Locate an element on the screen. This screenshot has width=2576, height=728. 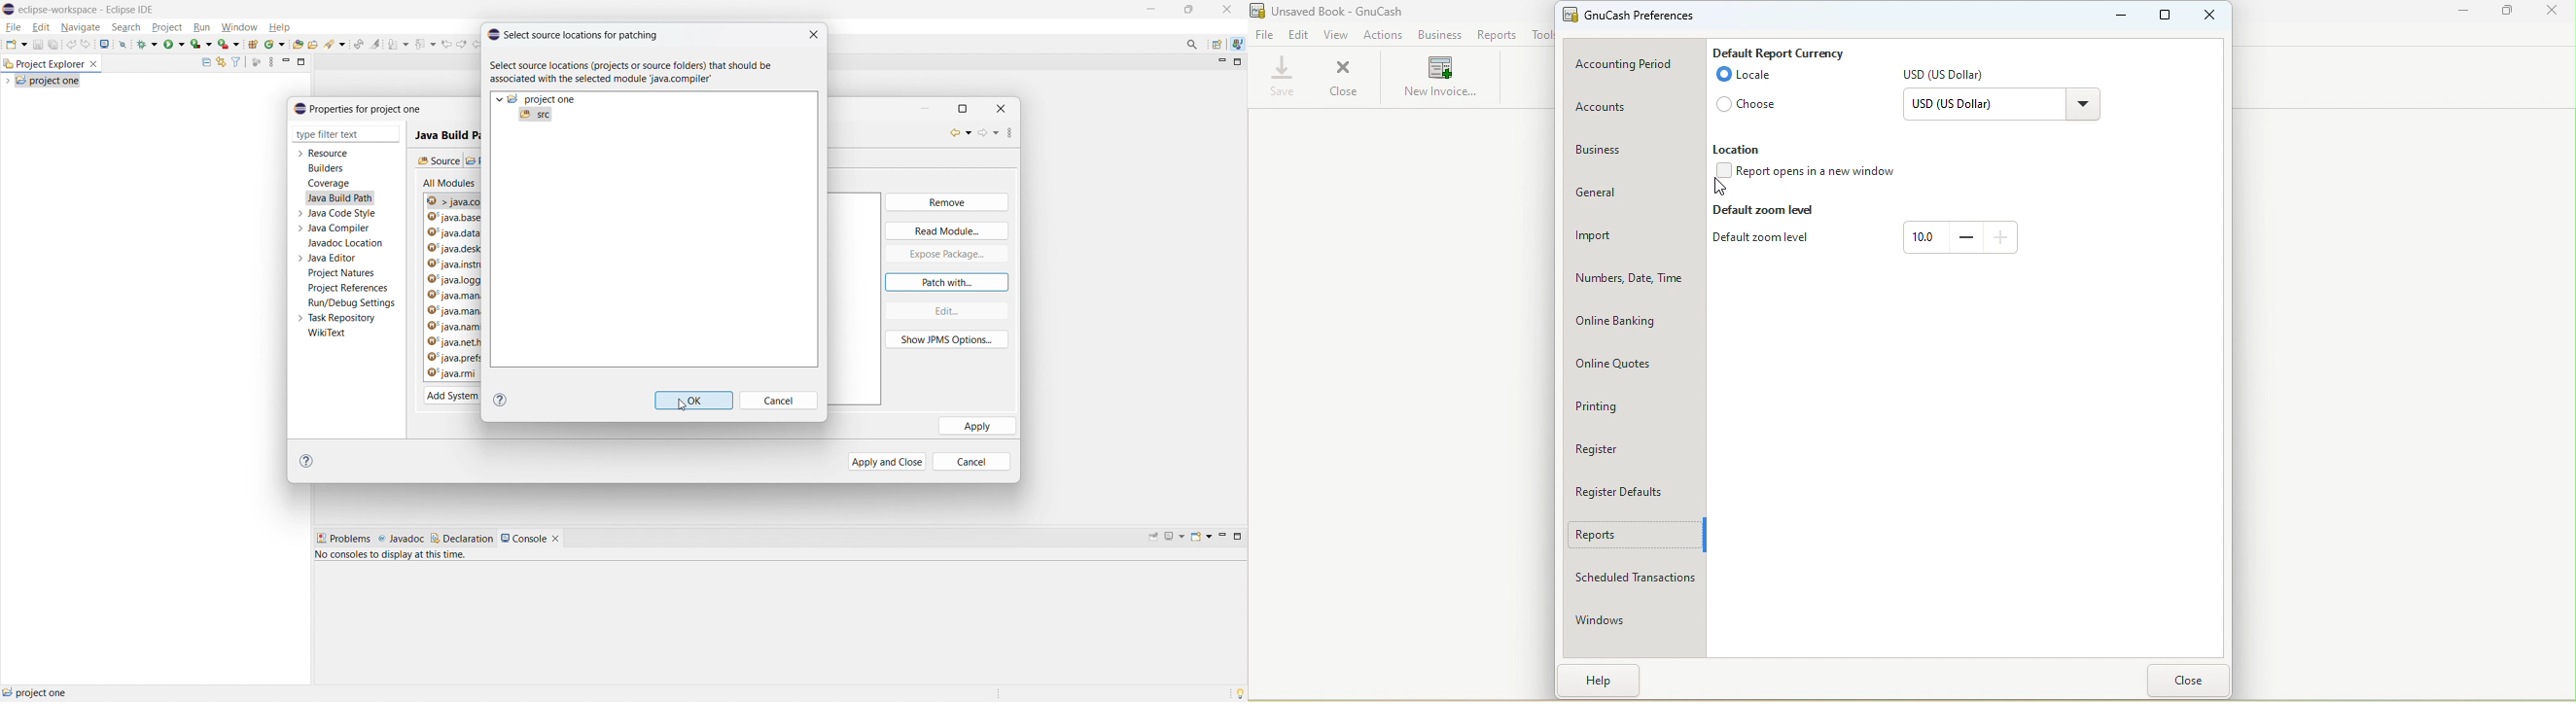
open task is located at coordinates (313, 44).